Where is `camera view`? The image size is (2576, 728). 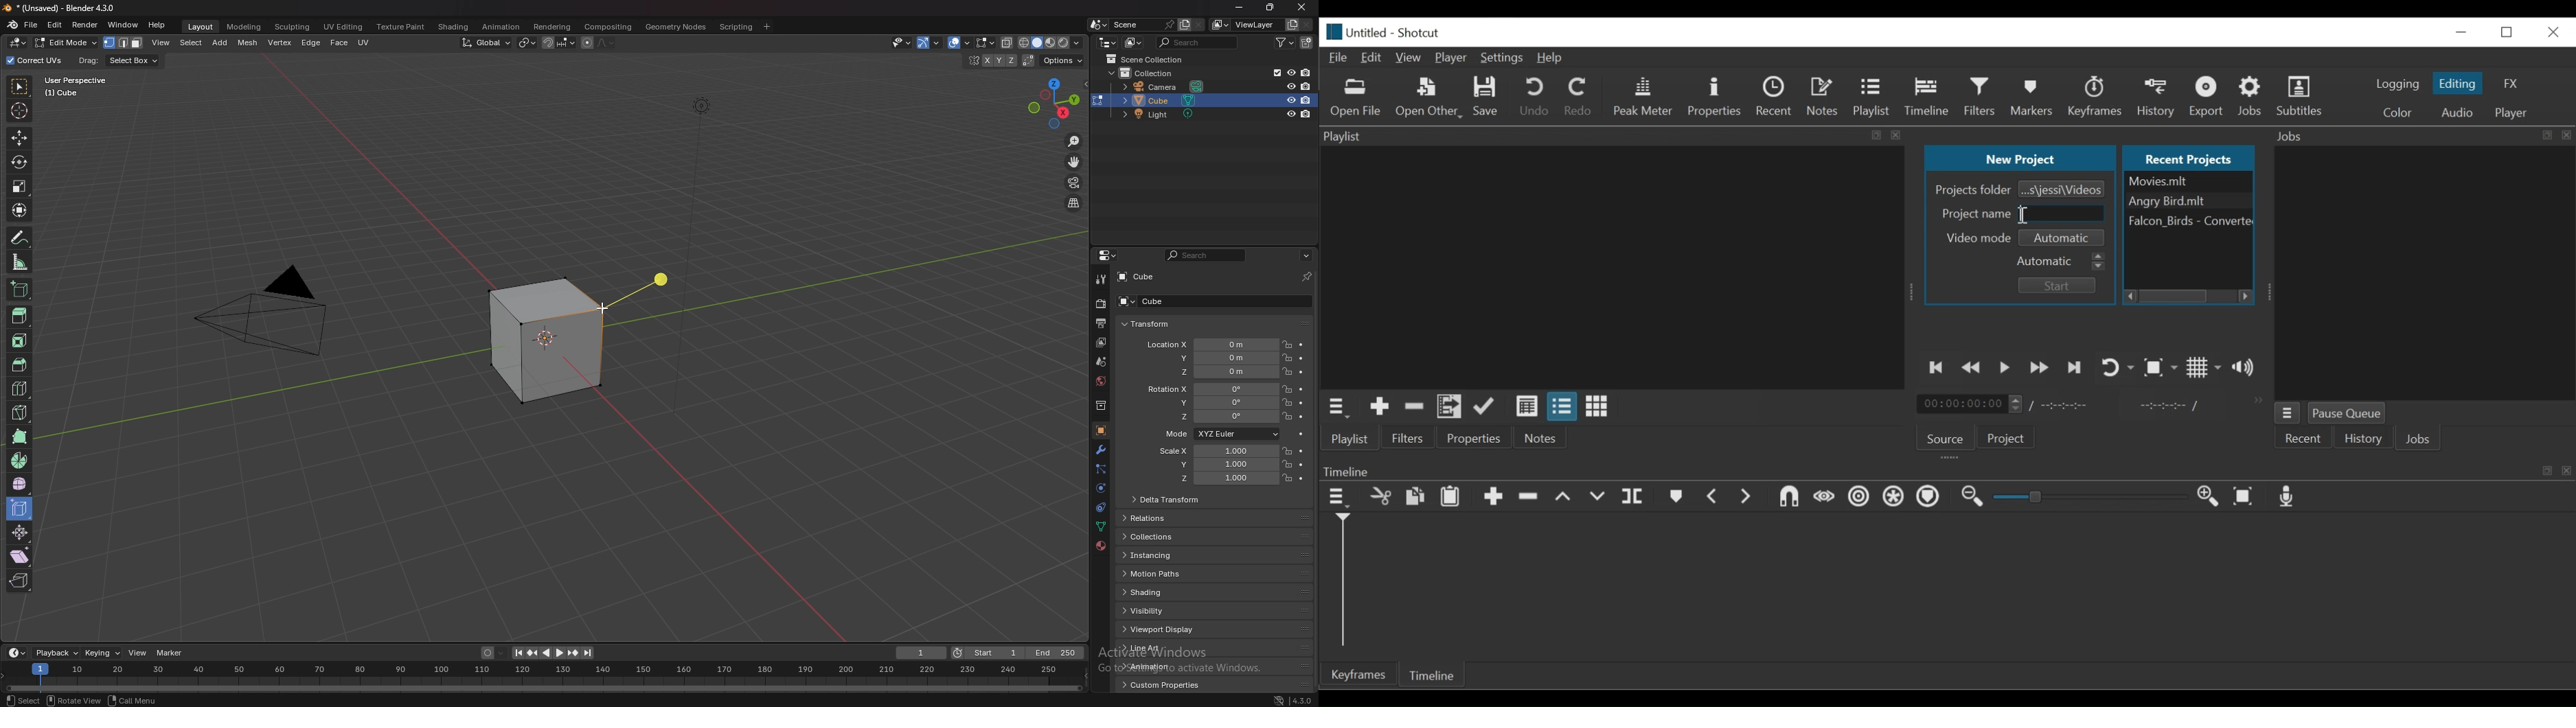
camera view is located at coordinates (1075, 182).